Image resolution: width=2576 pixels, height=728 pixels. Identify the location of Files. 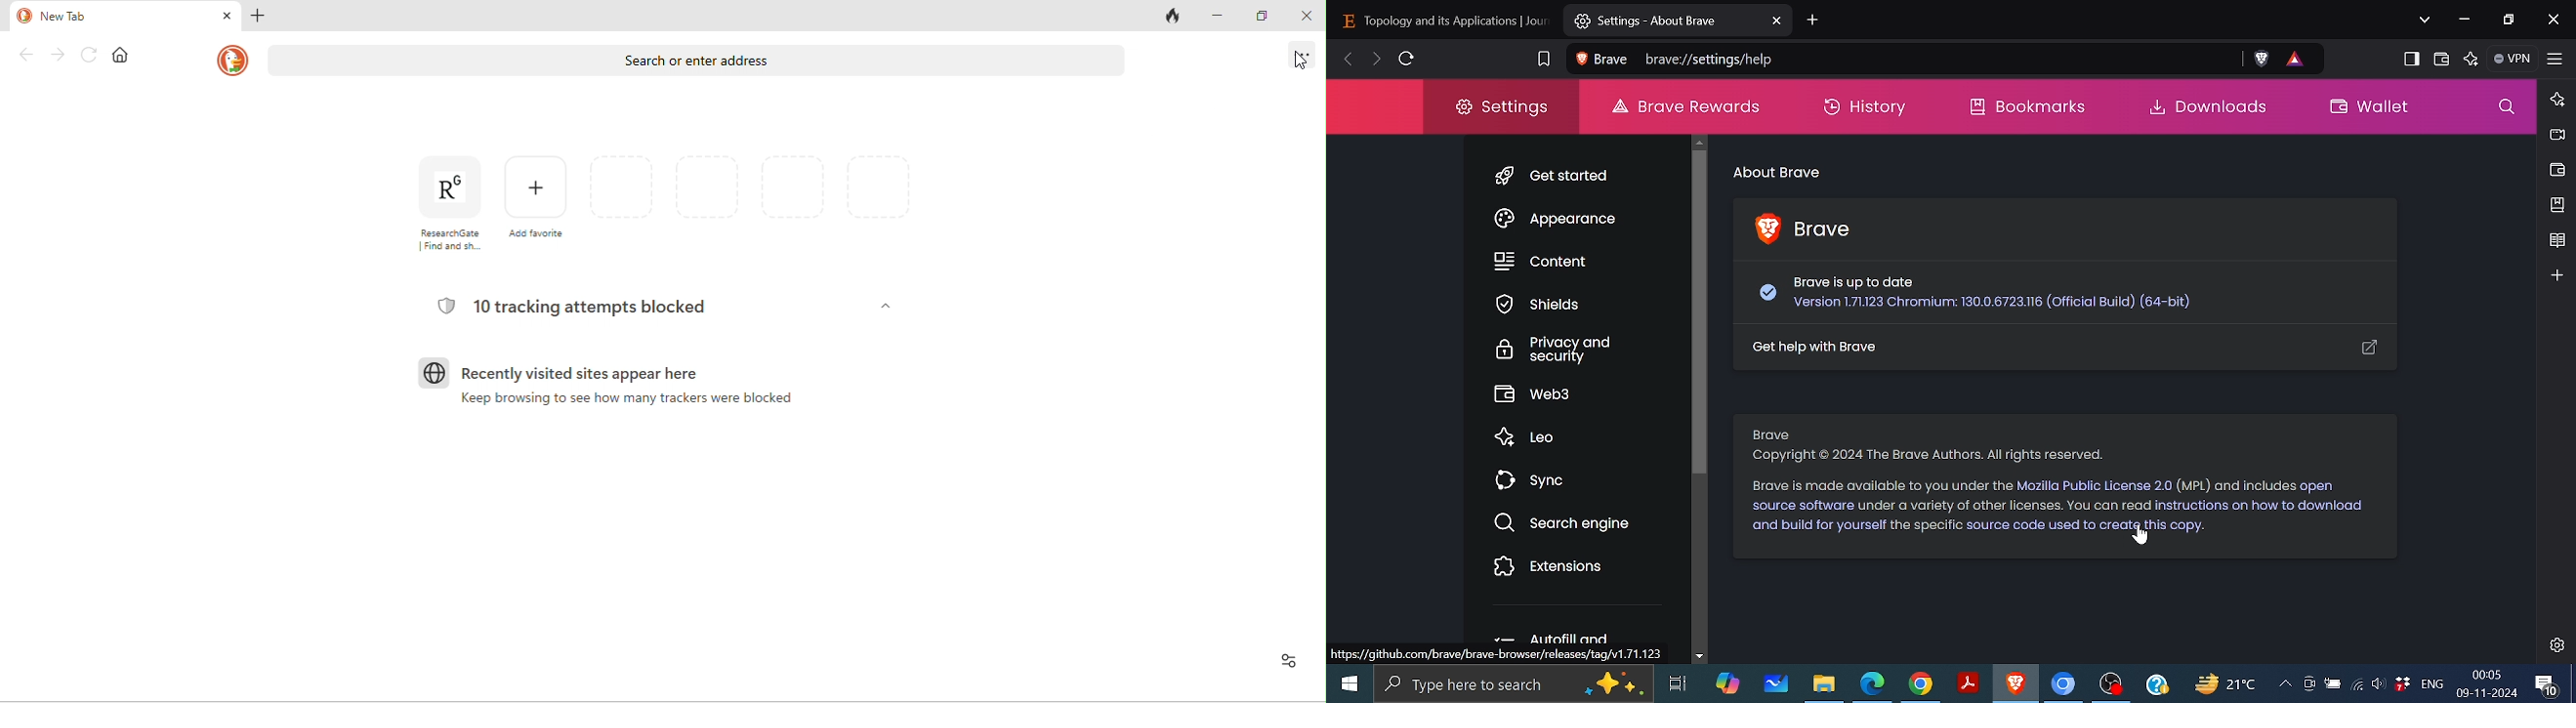
(1824, 686).